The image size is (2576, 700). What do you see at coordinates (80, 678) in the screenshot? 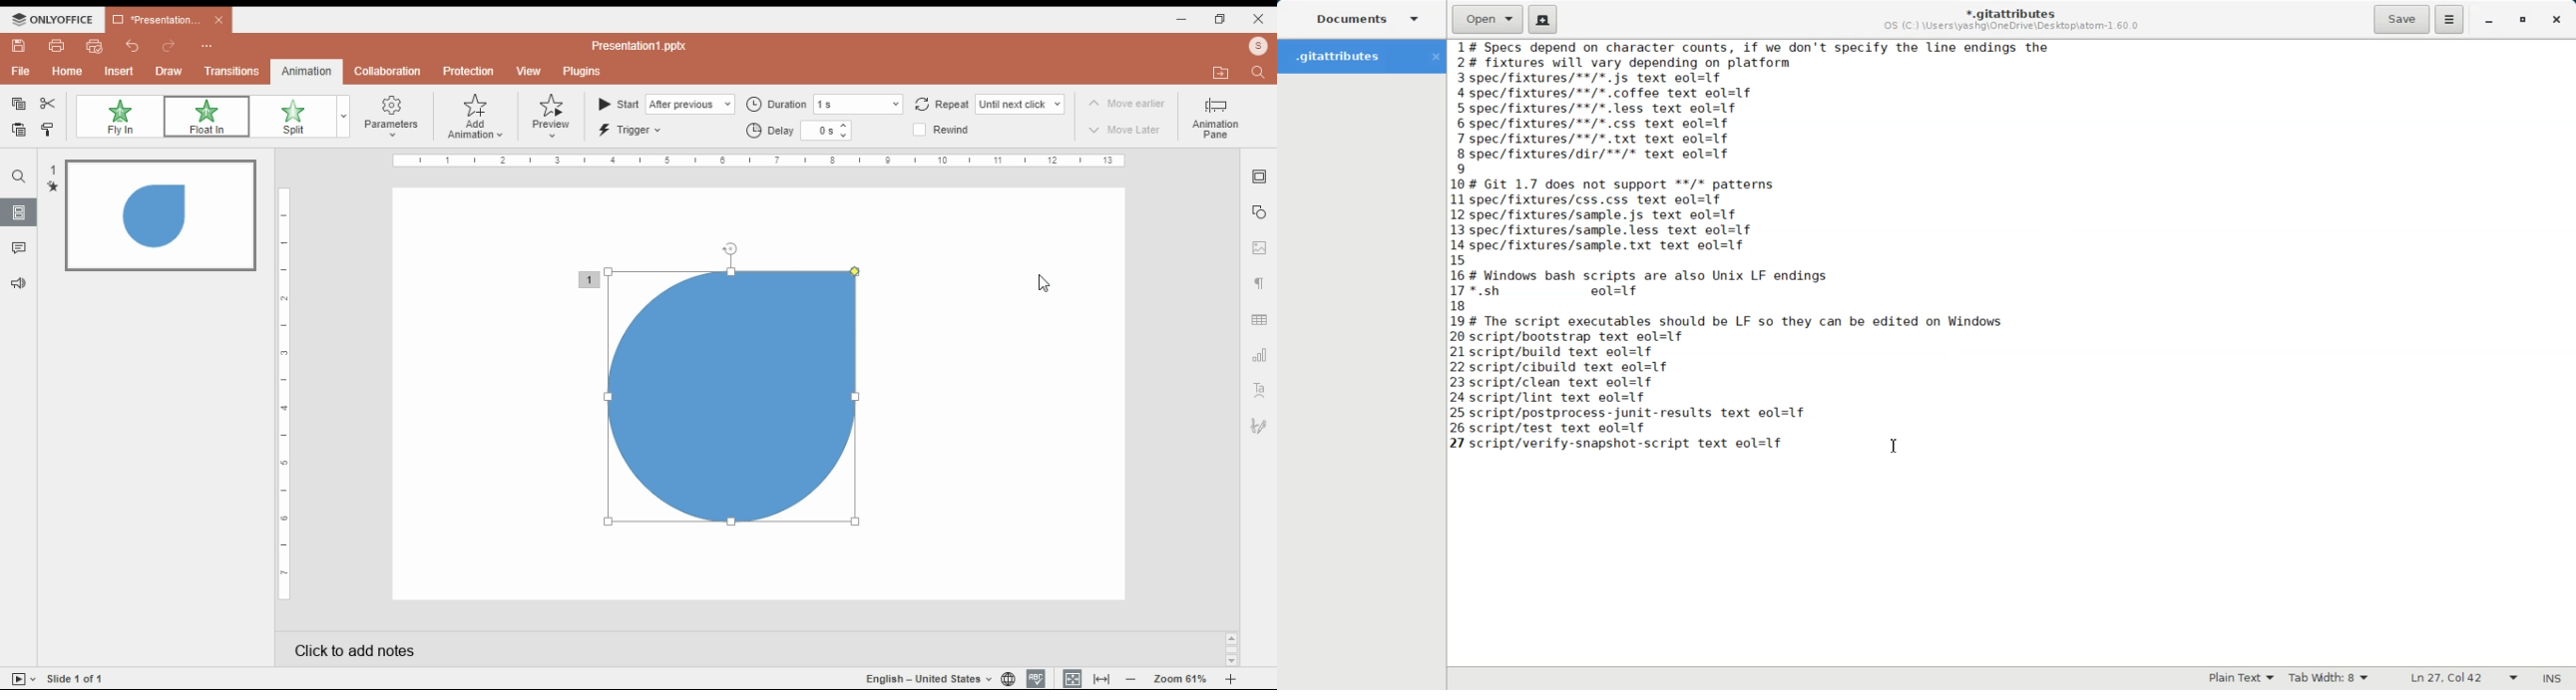
I see `slide 1 of 1` at bounding box center [80, 678].